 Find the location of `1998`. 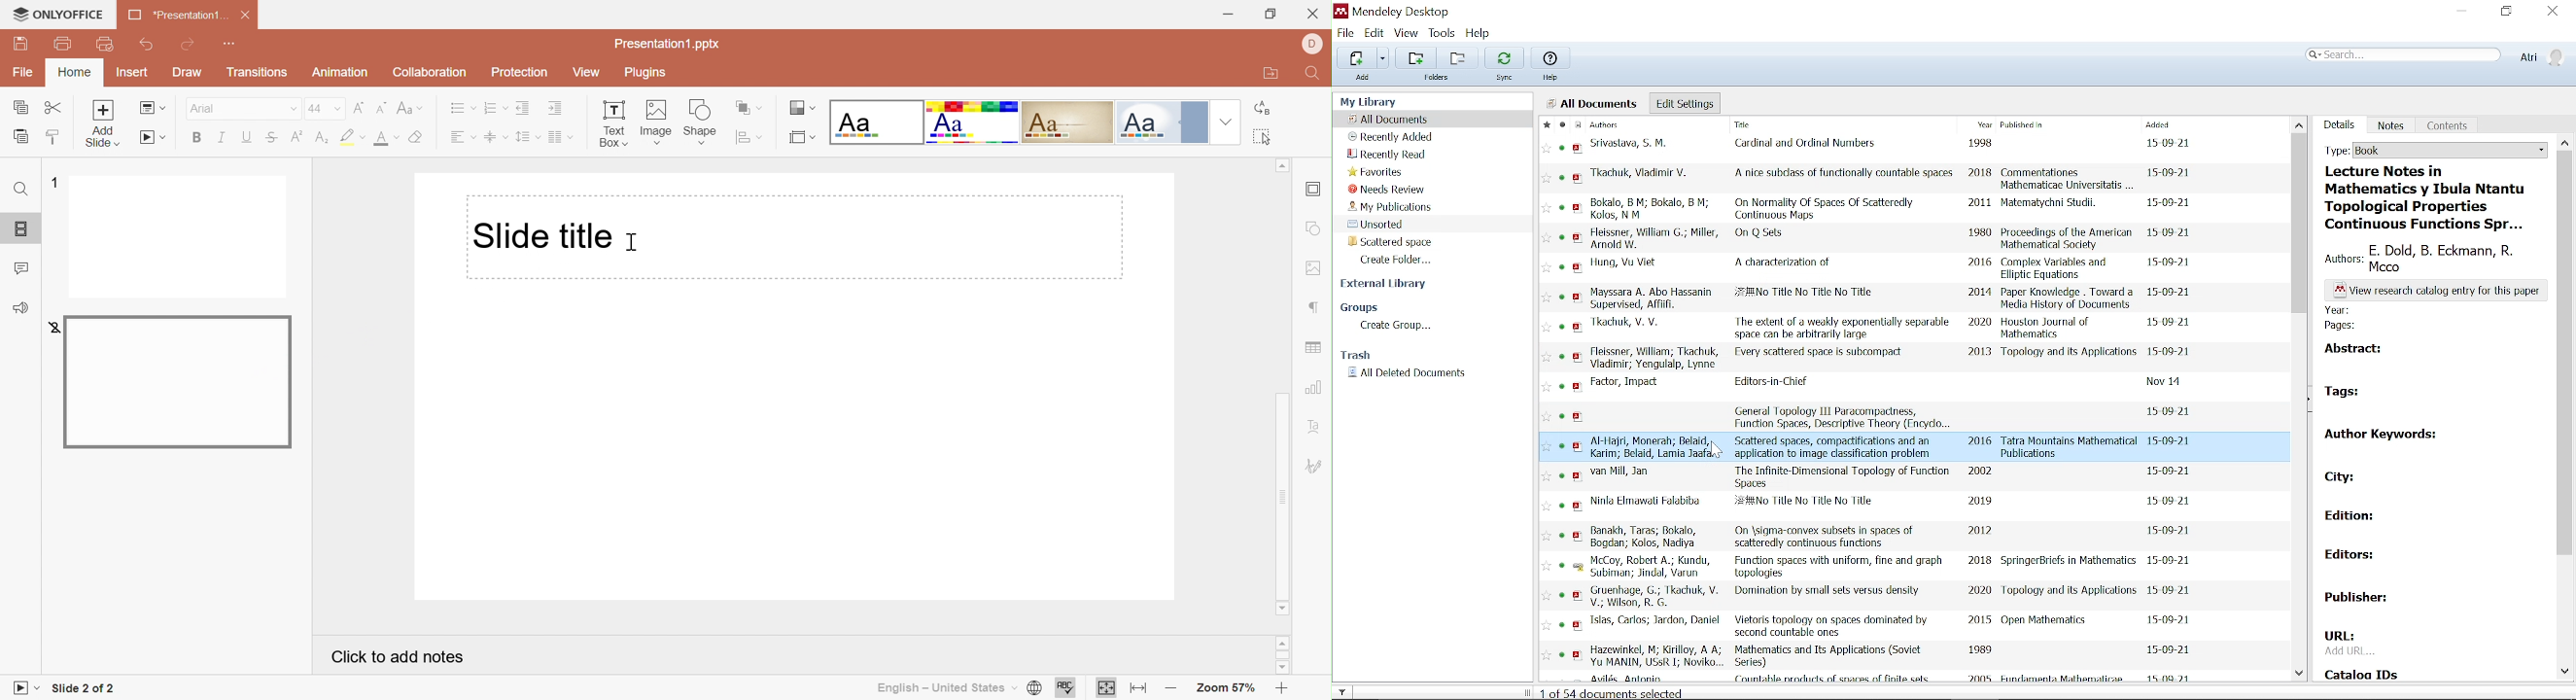

1998 is located at coordinates (1983, 144).